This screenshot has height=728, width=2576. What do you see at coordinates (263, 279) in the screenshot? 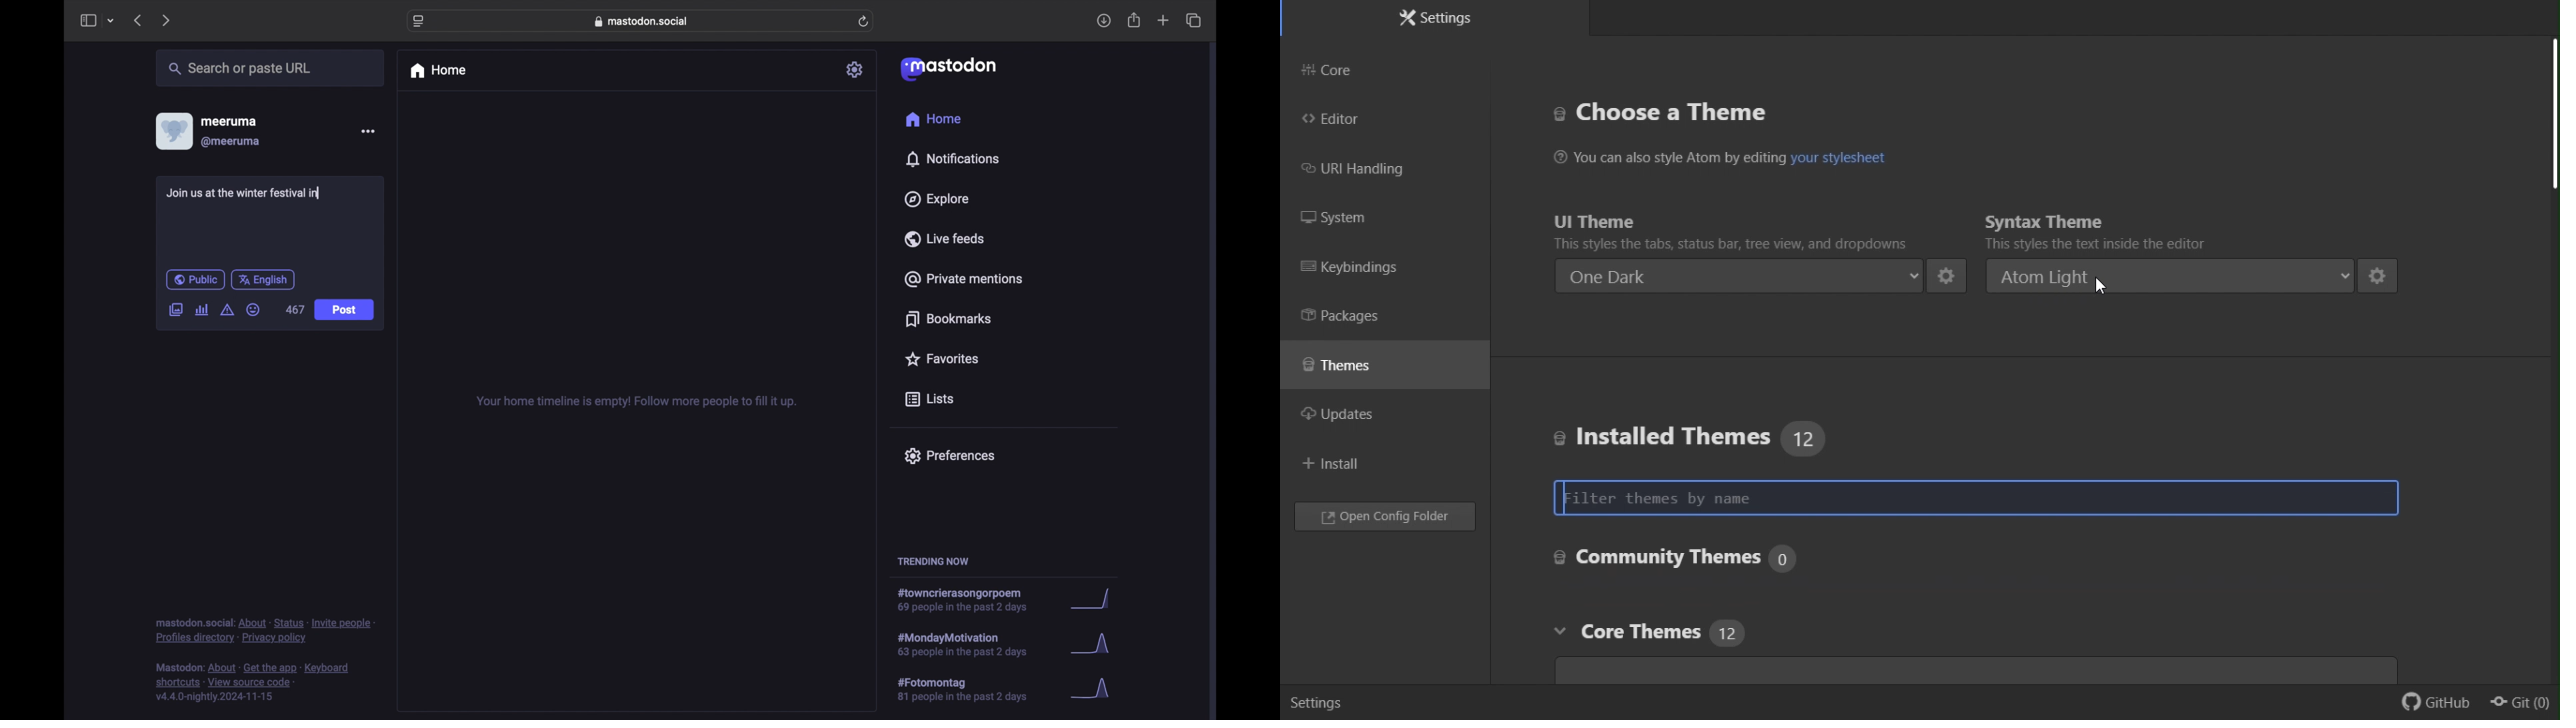
I see `english` at bounding box center [263, 279].